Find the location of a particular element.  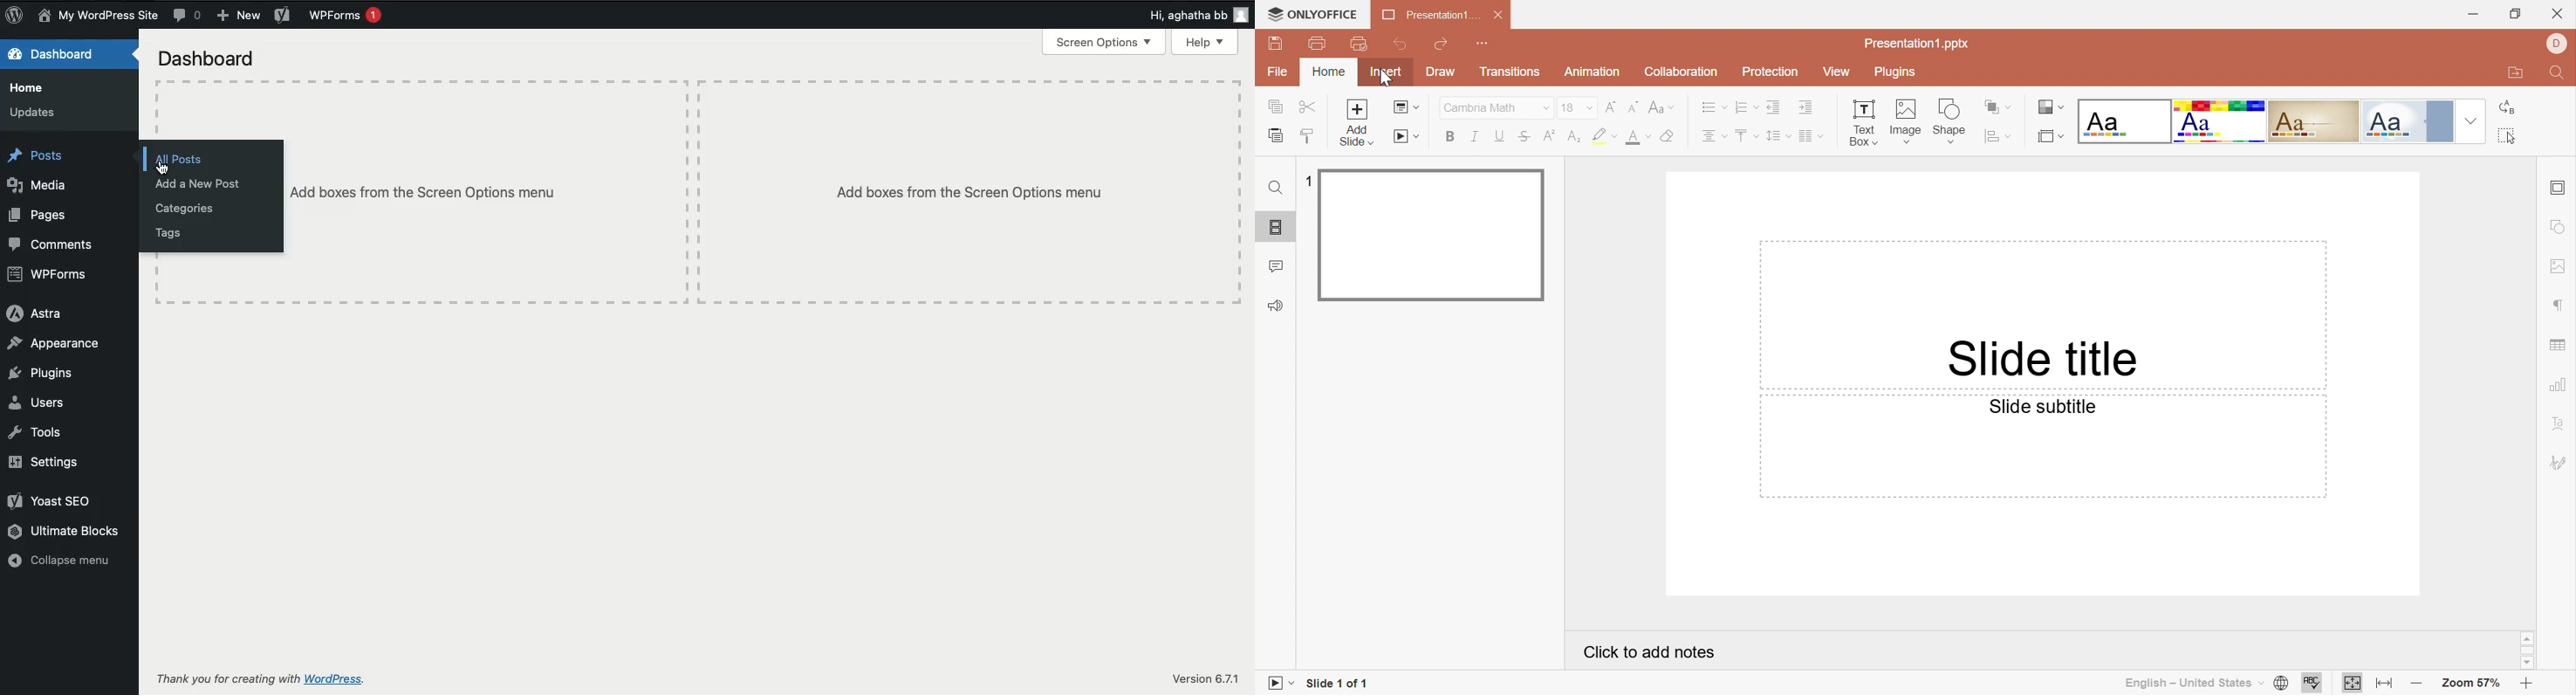

Bold is located at coordinates (1449, 137).